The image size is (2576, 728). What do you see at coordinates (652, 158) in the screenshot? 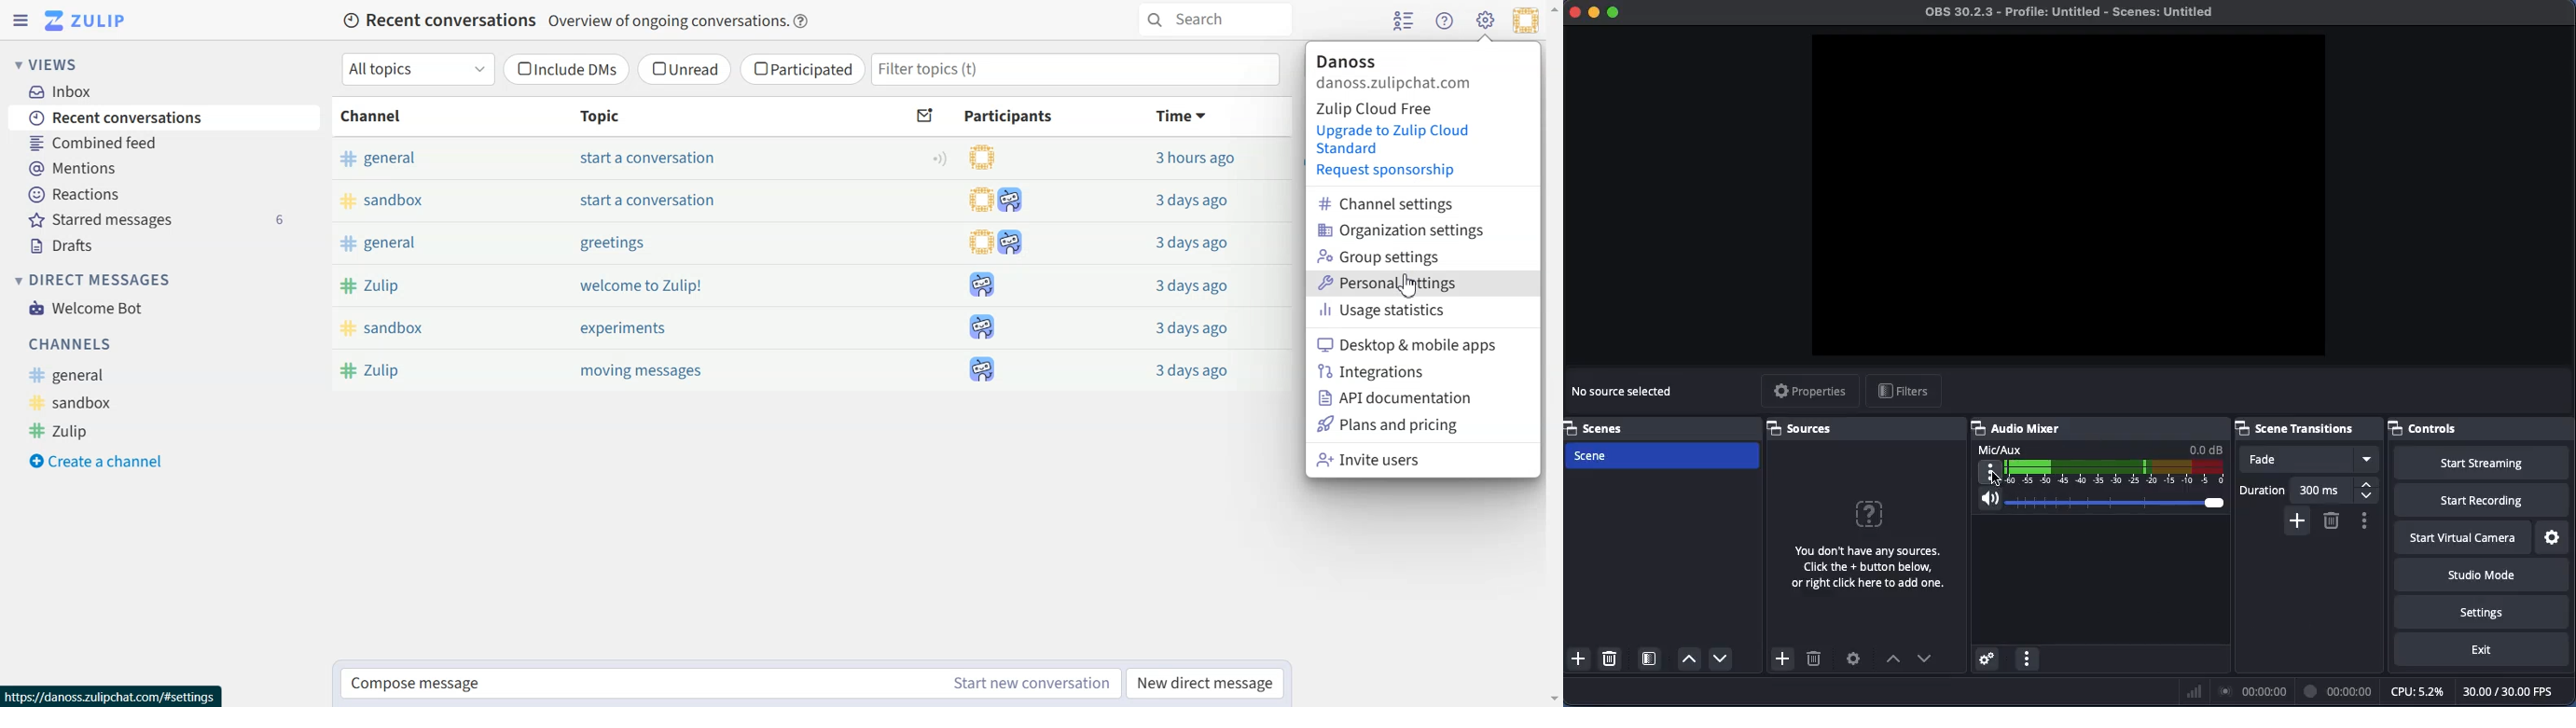
I see `start a conversation` at bounding box center [652, 158].